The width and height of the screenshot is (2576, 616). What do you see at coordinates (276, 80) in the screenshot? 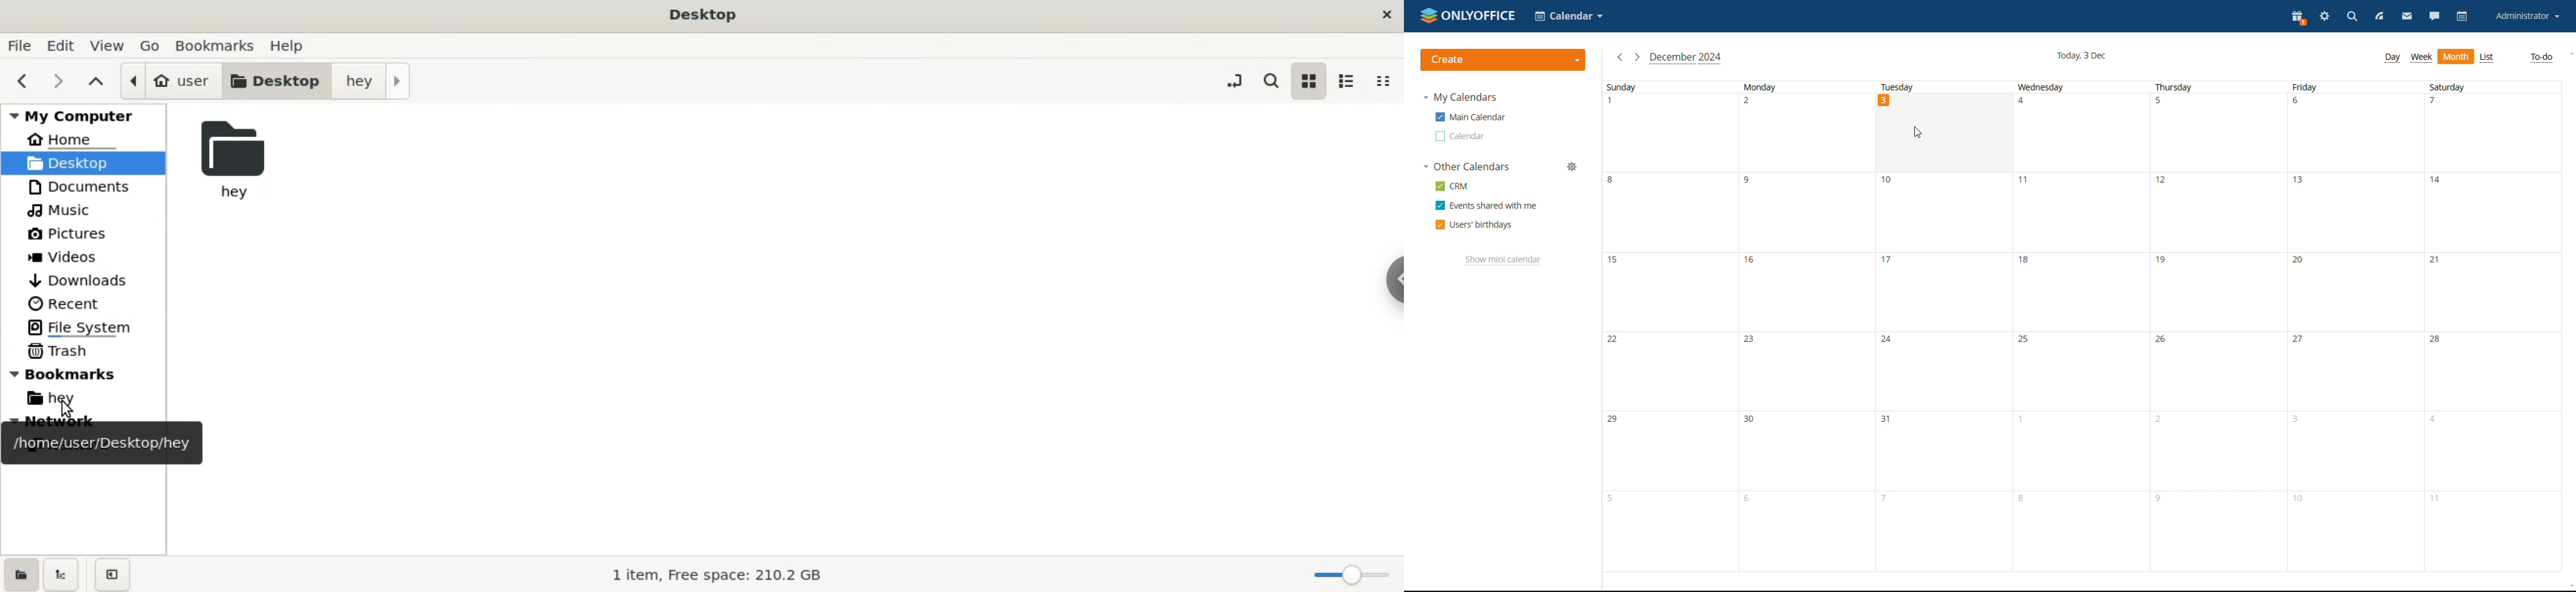
I see `desktop` at bounding box center [276, 80].